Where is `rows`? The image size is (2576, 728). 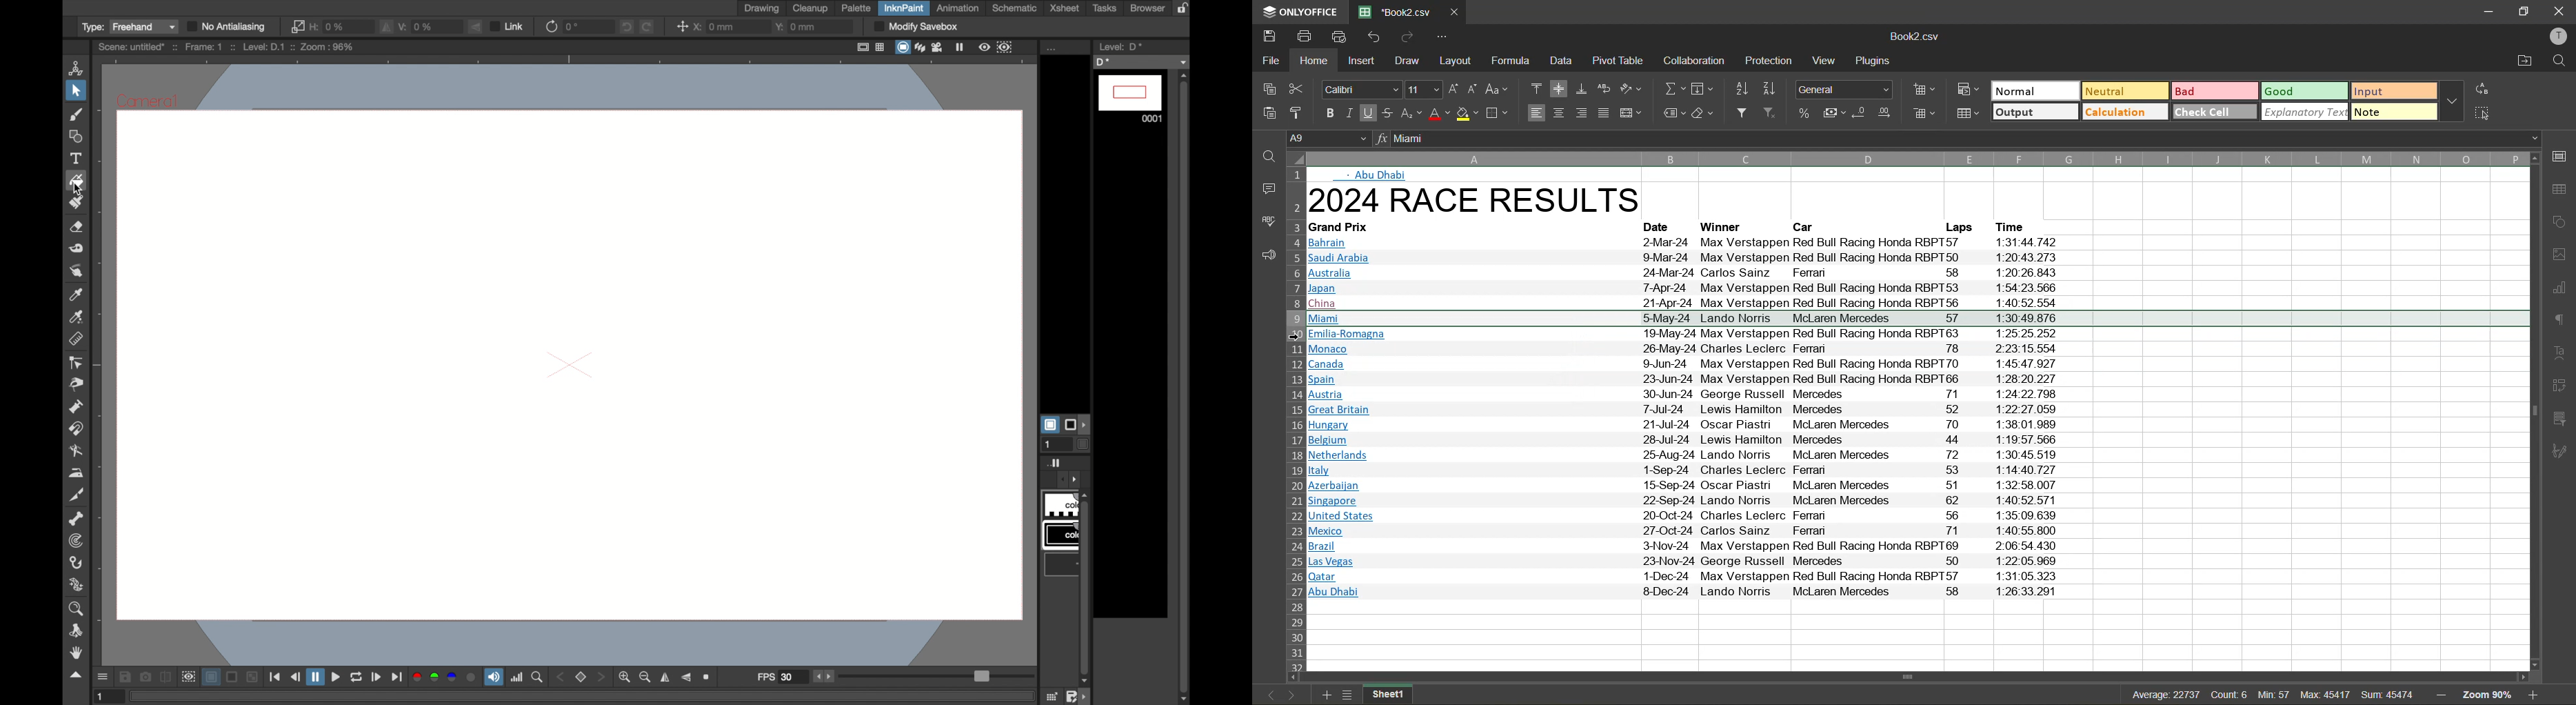
rows is located at coordinates (1294, 420).